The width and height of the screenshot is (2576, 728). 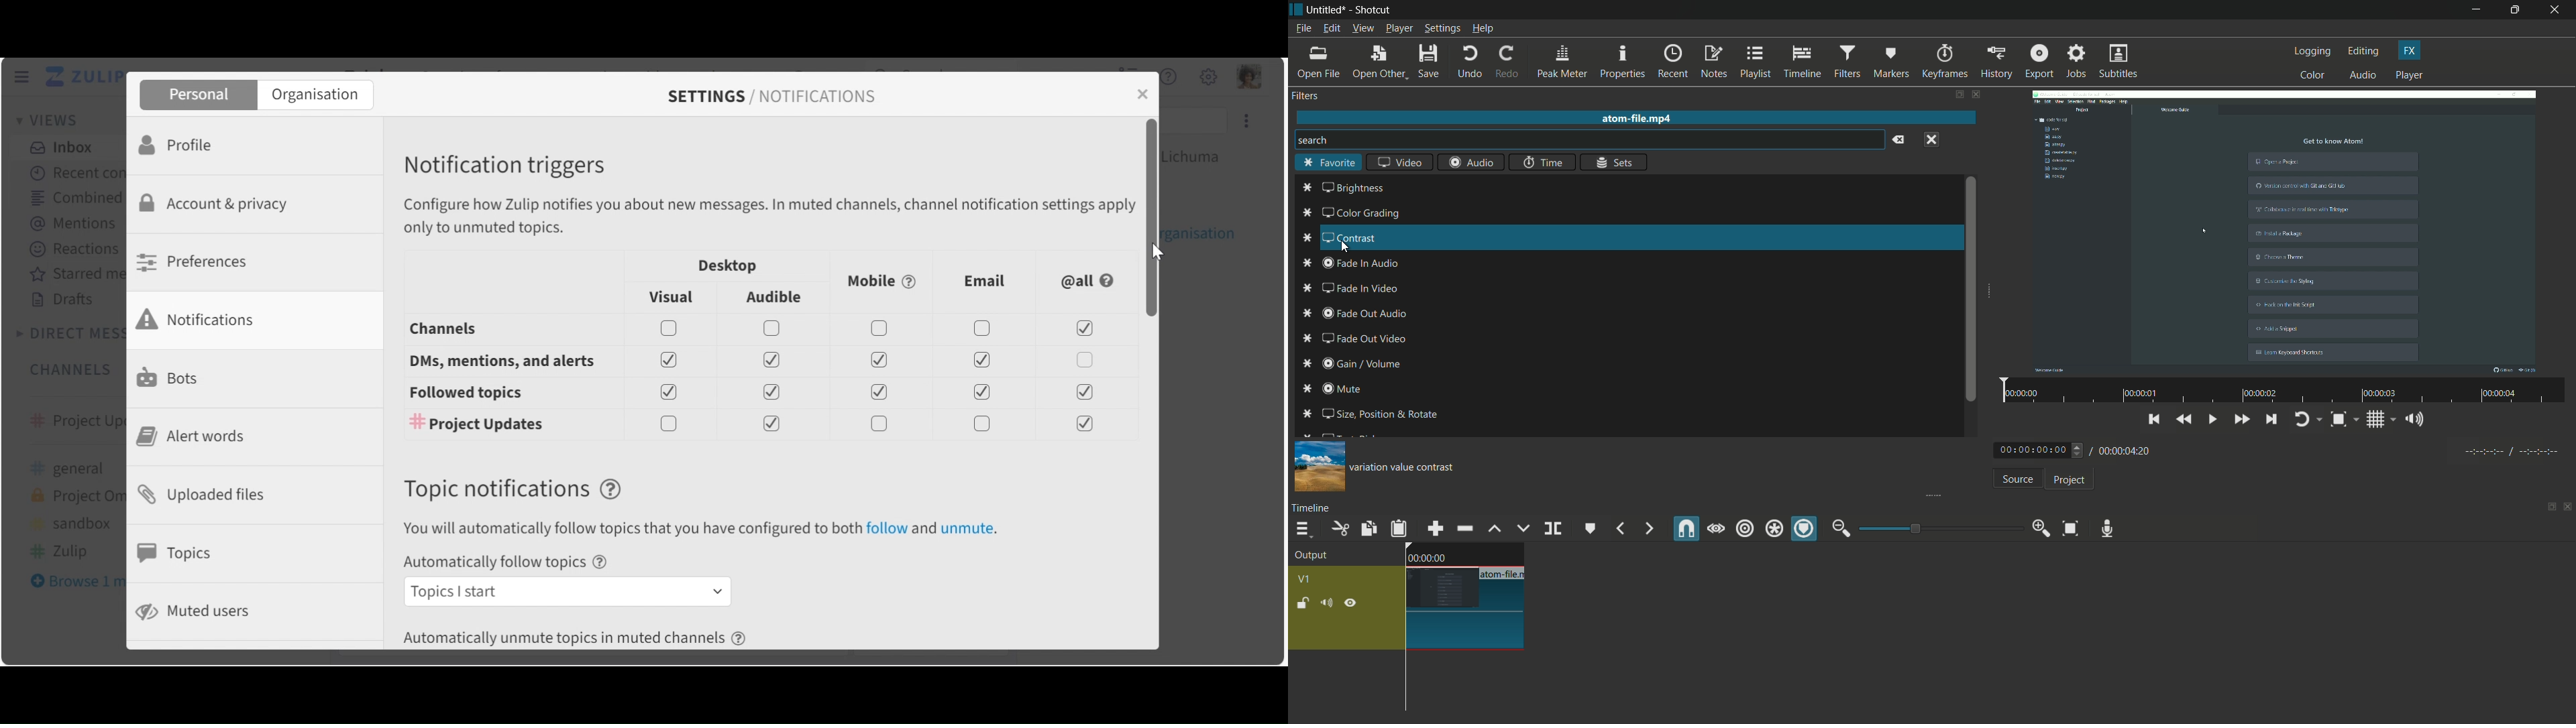 I want to click on notes, so click(x=1715, y=62).